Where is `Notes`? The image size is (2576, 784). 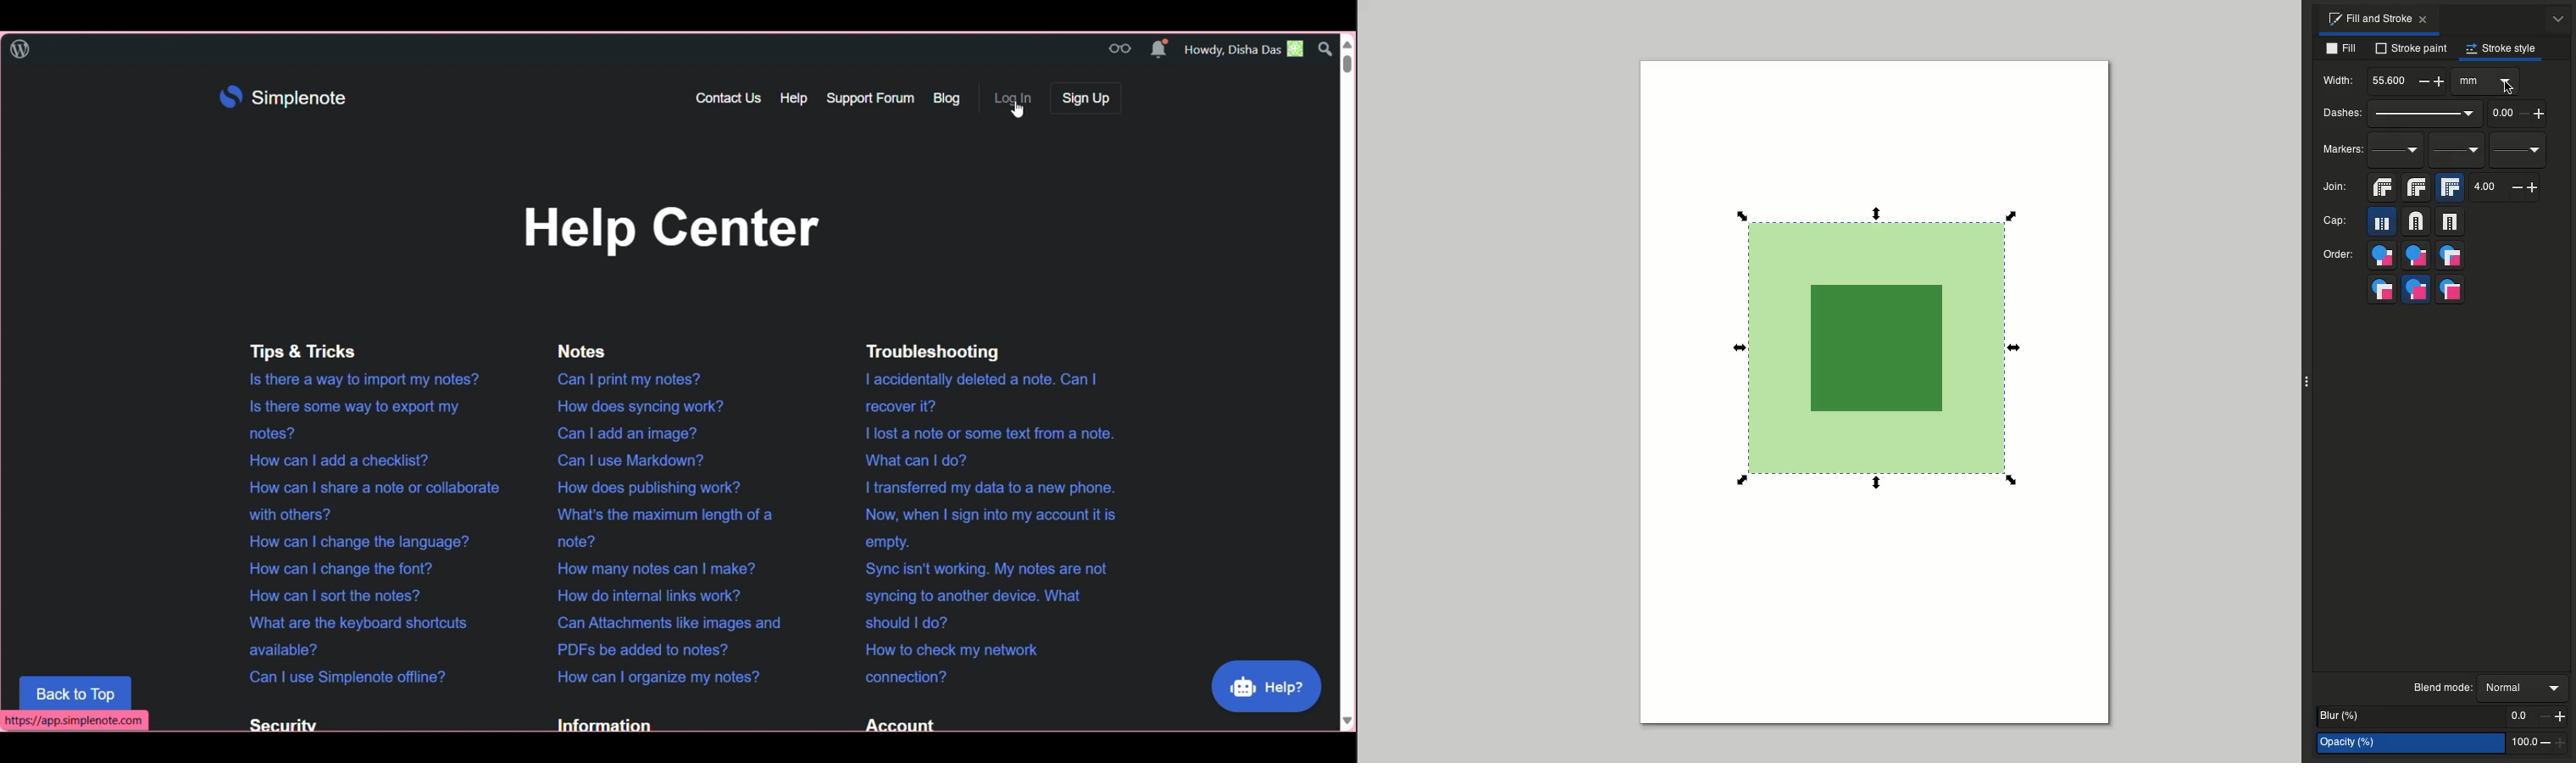
Notes is located at coordinates (583, 349).